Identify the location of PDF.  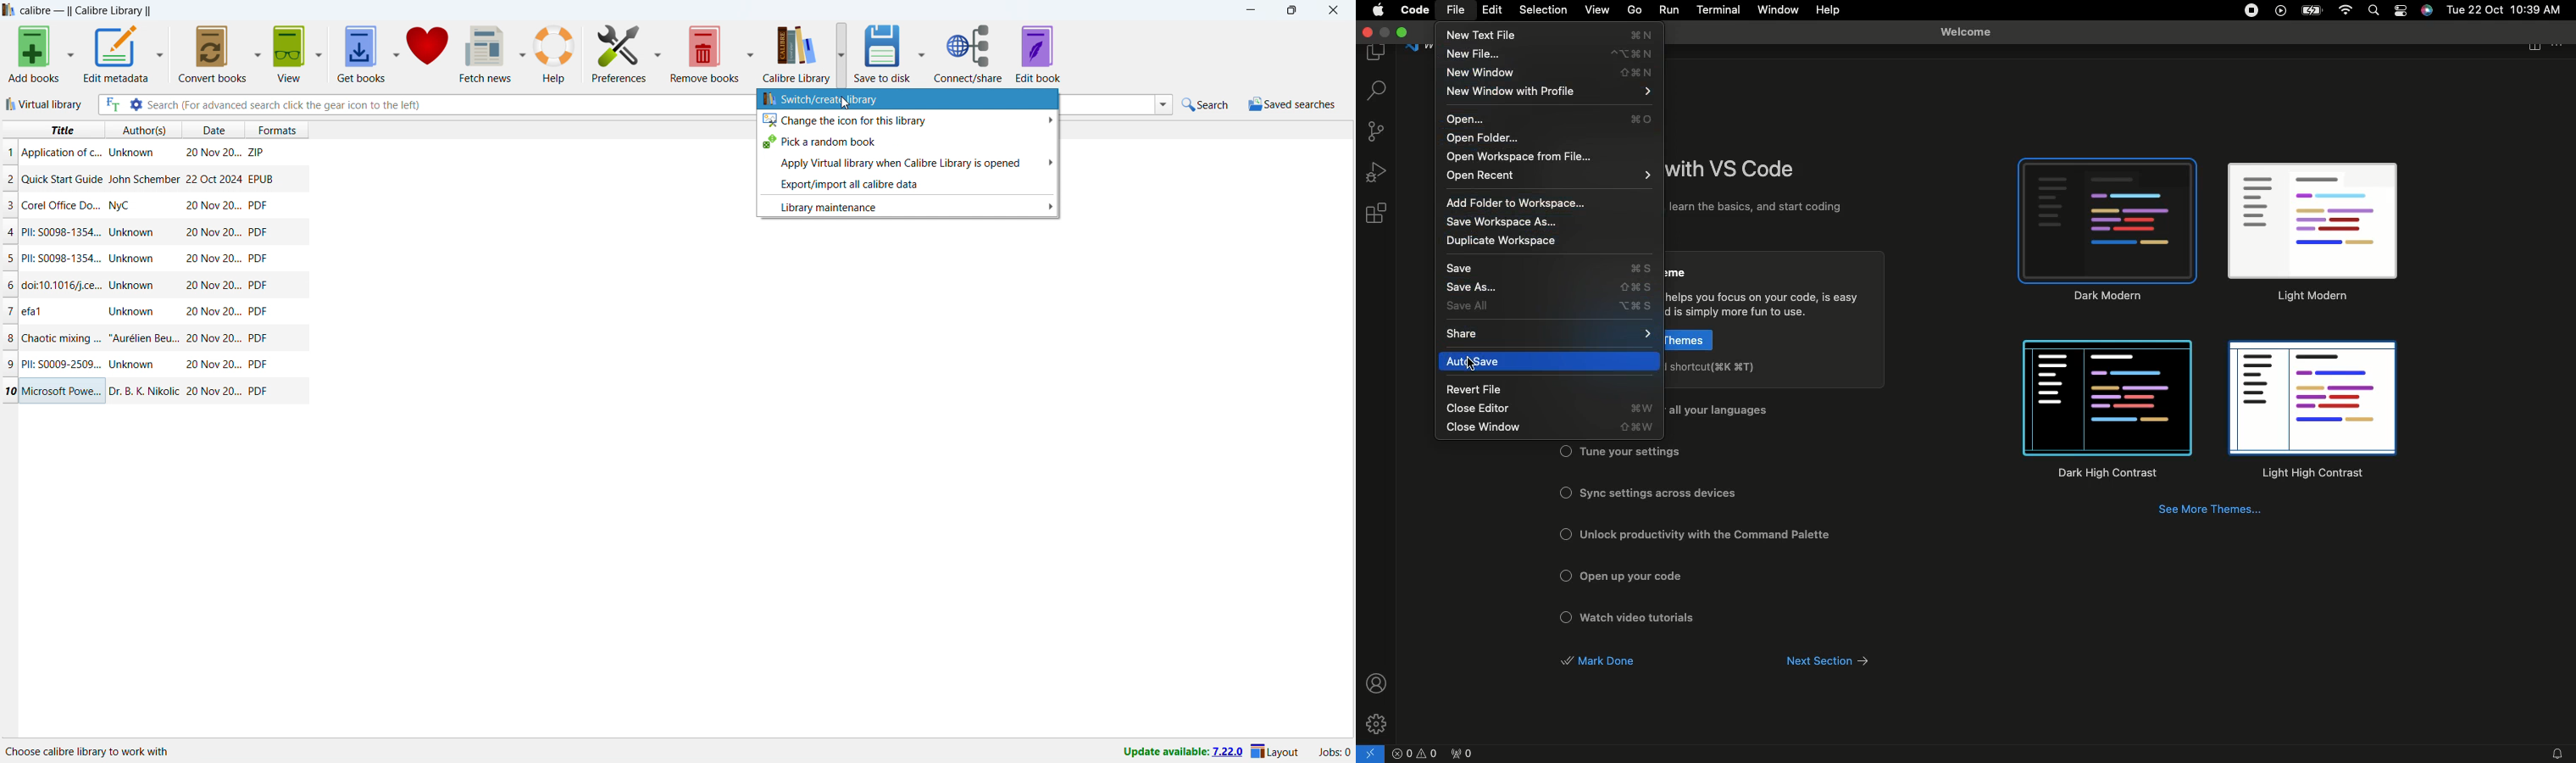
(258, 285).